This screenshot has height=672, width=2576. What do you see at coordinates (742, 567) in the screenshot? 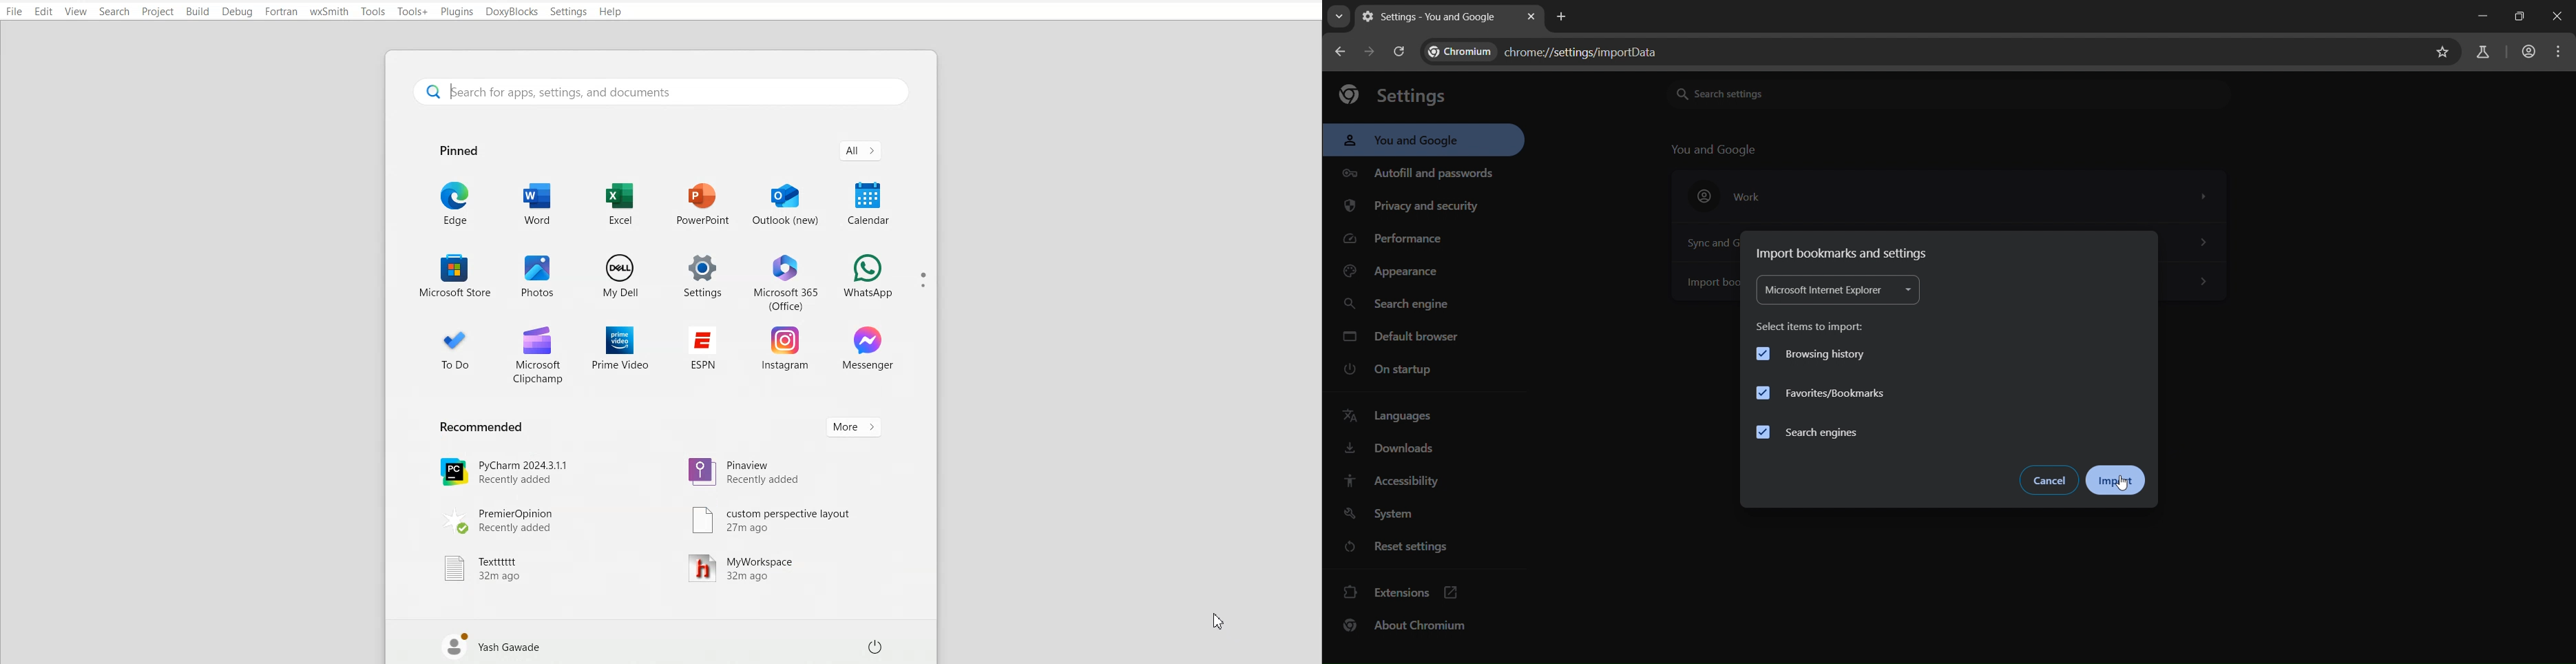
I see `MyWorkspace` at bounding box center [742, 567].